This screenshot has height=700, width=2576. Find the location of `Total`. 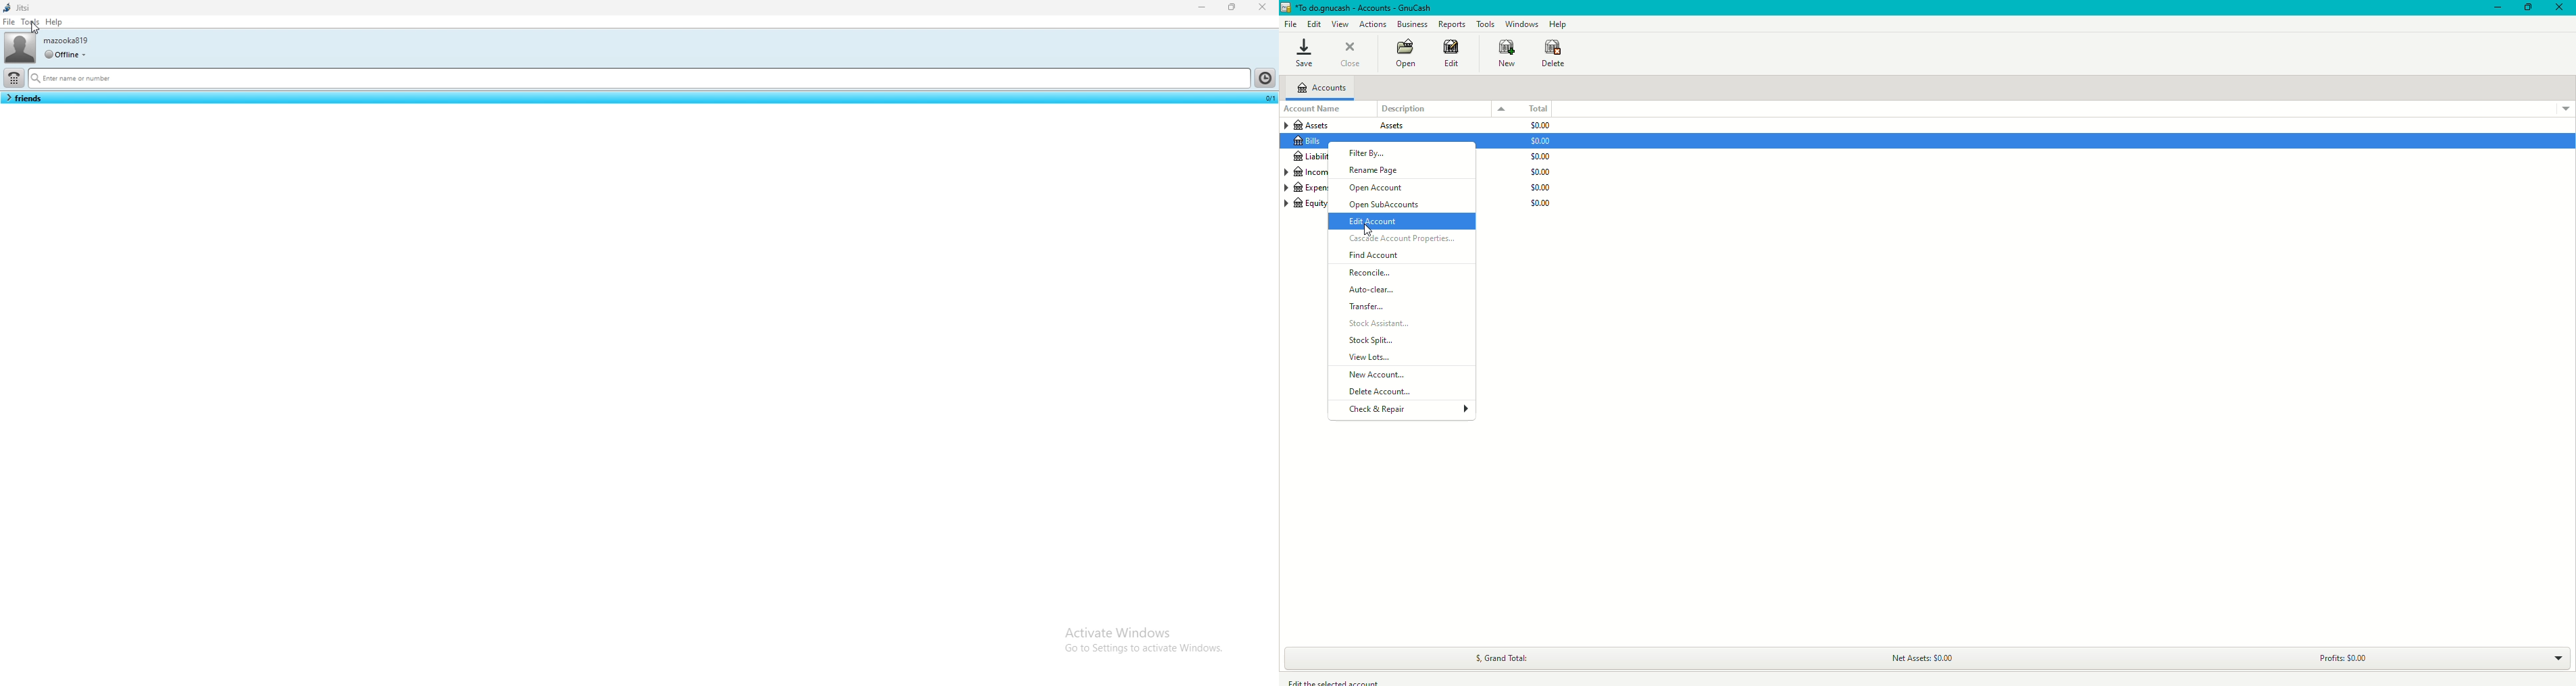

Total is located at coordinates (1544, 109).